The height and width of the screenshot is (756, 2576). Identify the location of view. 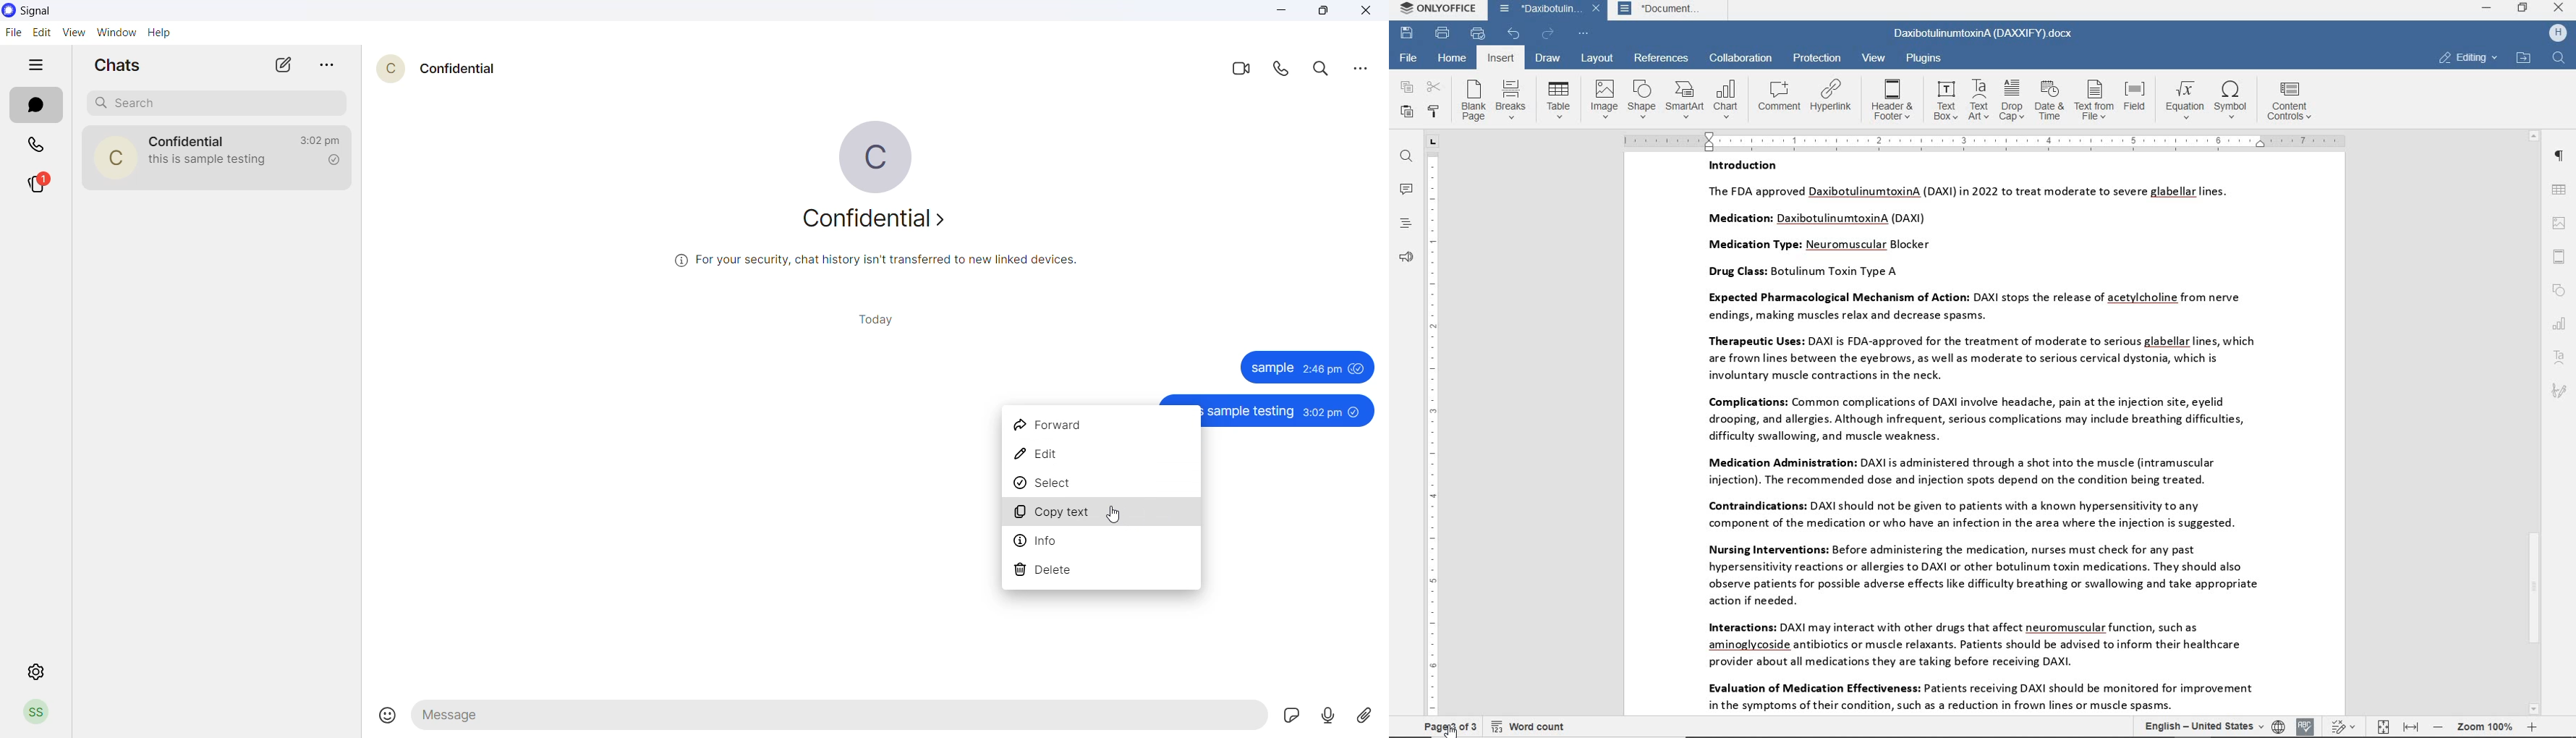
(1872, 57).